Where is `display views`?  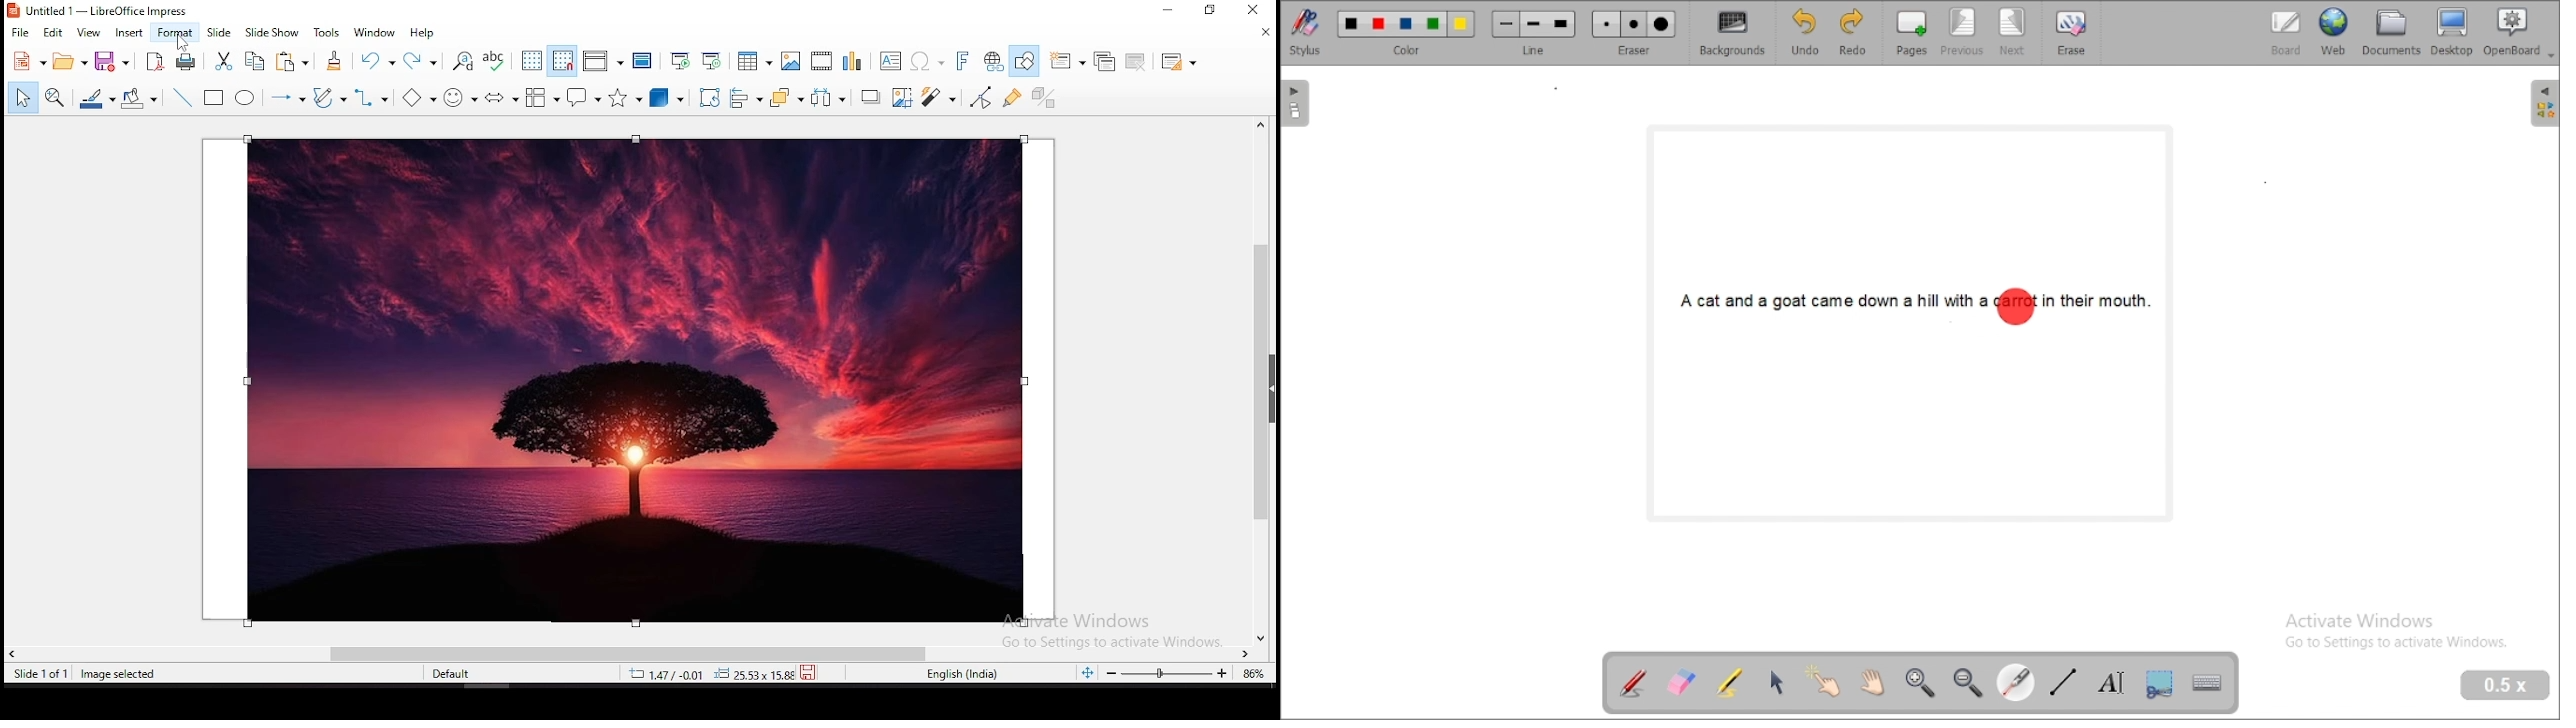
display views is located at coordinates (604, 62).